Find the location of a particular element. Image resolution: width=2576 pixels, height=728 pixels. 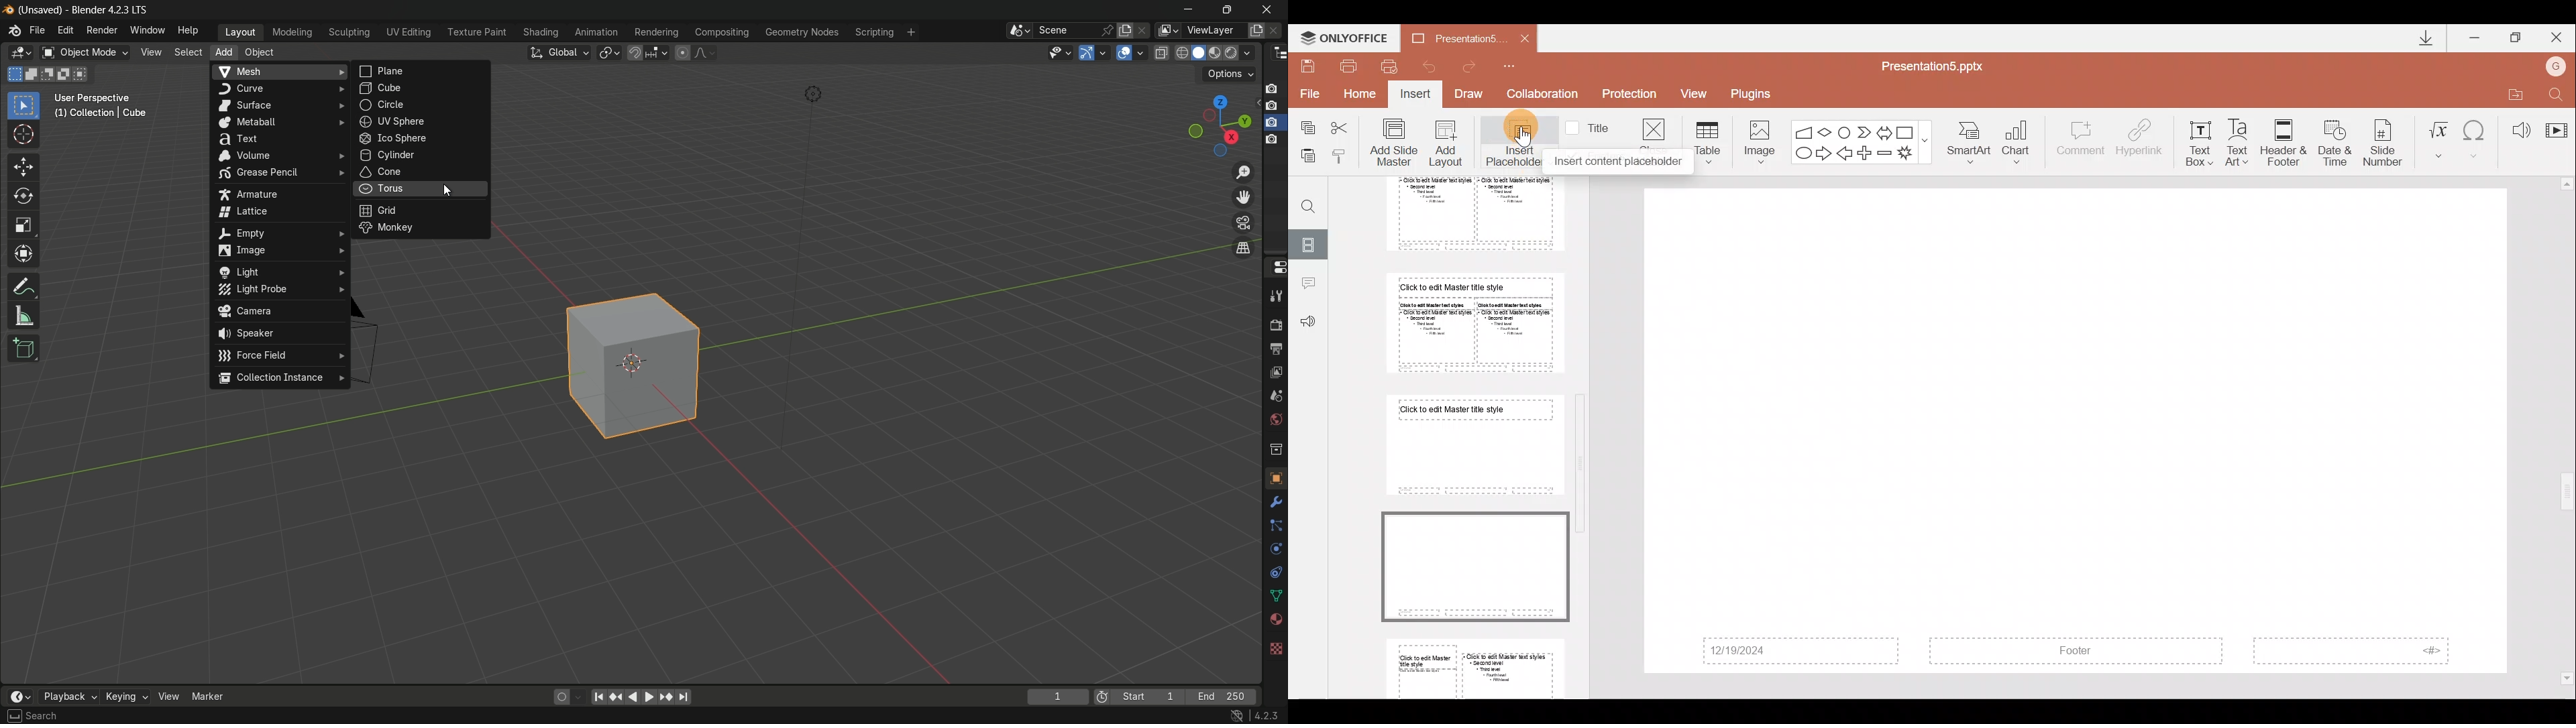

monkey is located at coordinates (421, 229).